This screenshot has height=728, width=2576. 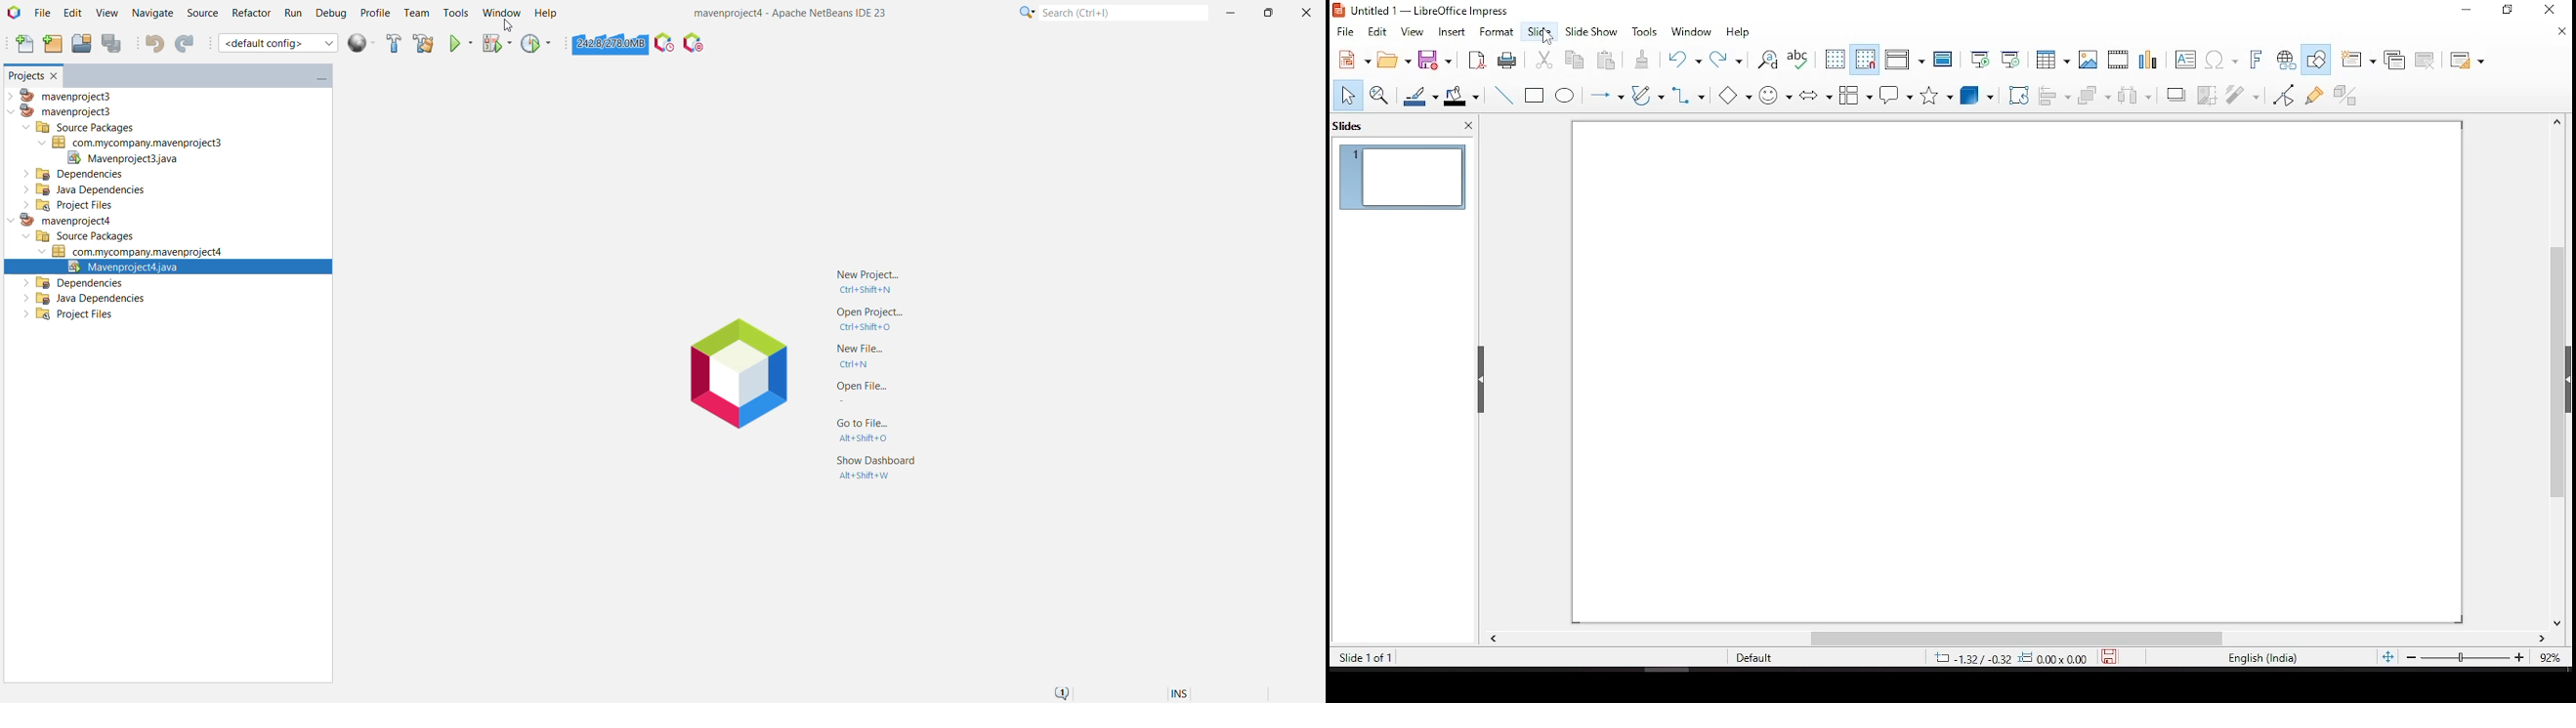 I want to click on line, so click(x=1504, y=94).